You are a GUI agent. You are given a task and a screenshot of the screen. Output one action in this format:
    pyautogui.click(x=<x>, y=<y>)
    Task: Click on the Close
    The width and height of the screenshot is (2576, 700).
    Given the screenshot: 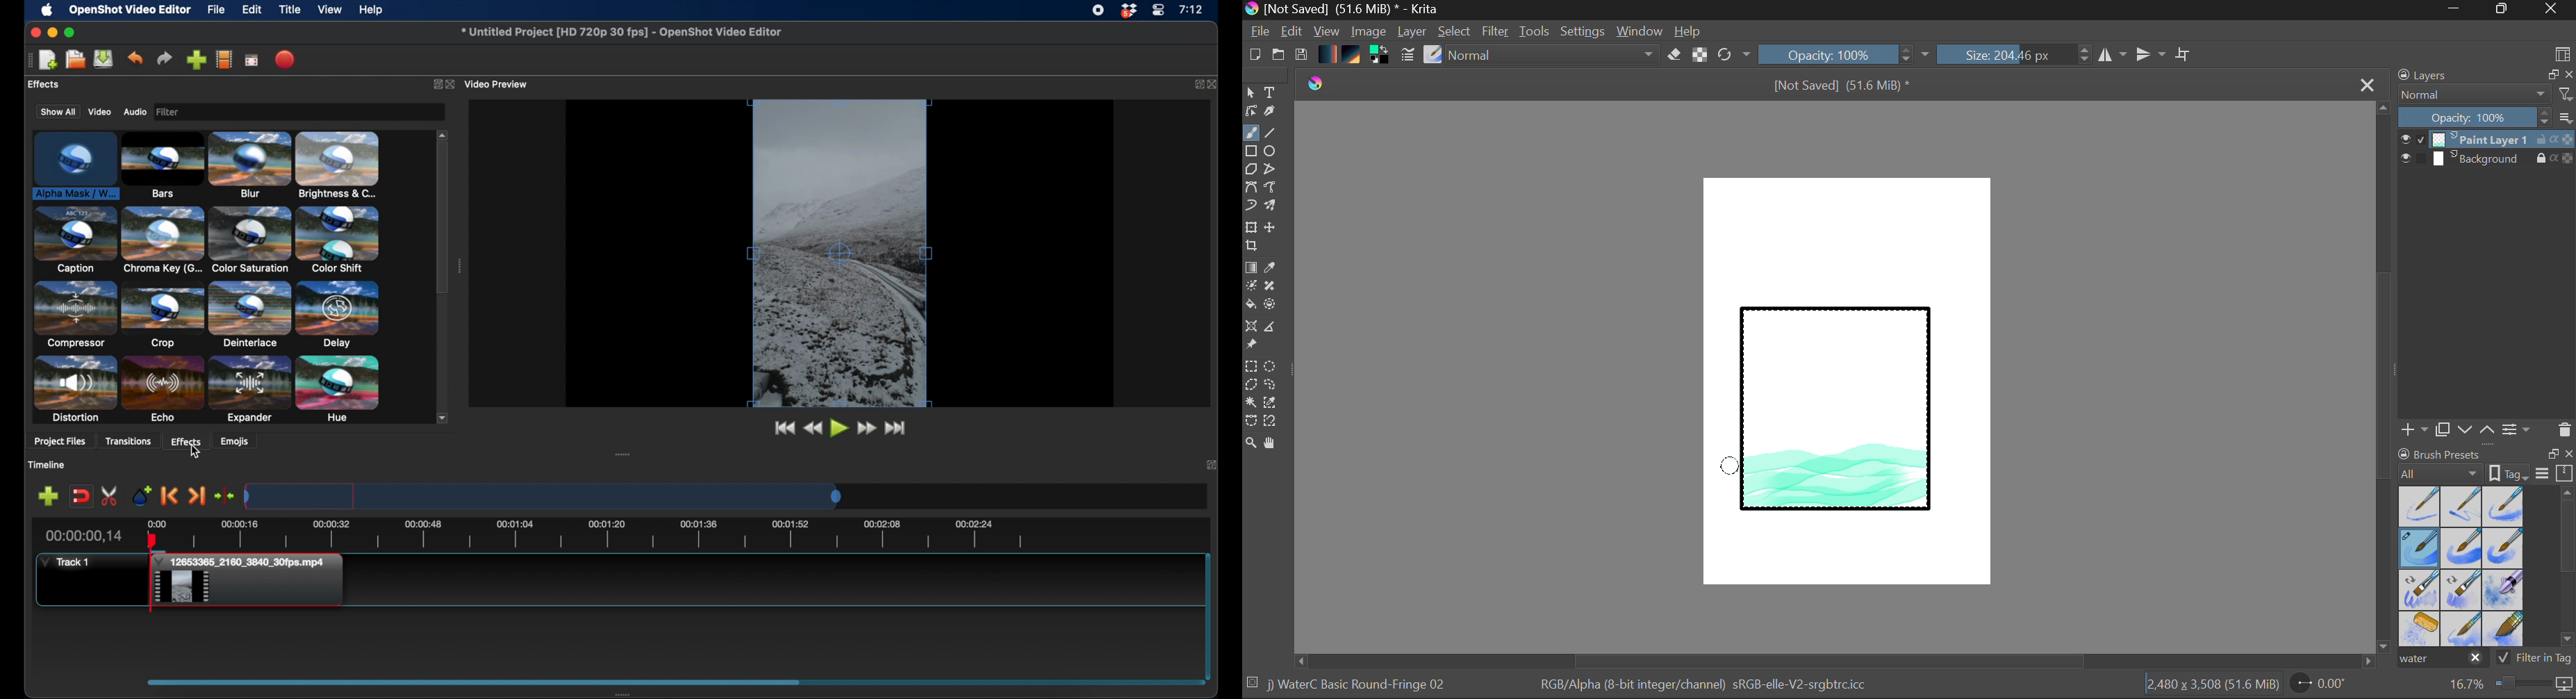 What is the action you would take?
    pyautogui.click(x=2369, y=84)
    